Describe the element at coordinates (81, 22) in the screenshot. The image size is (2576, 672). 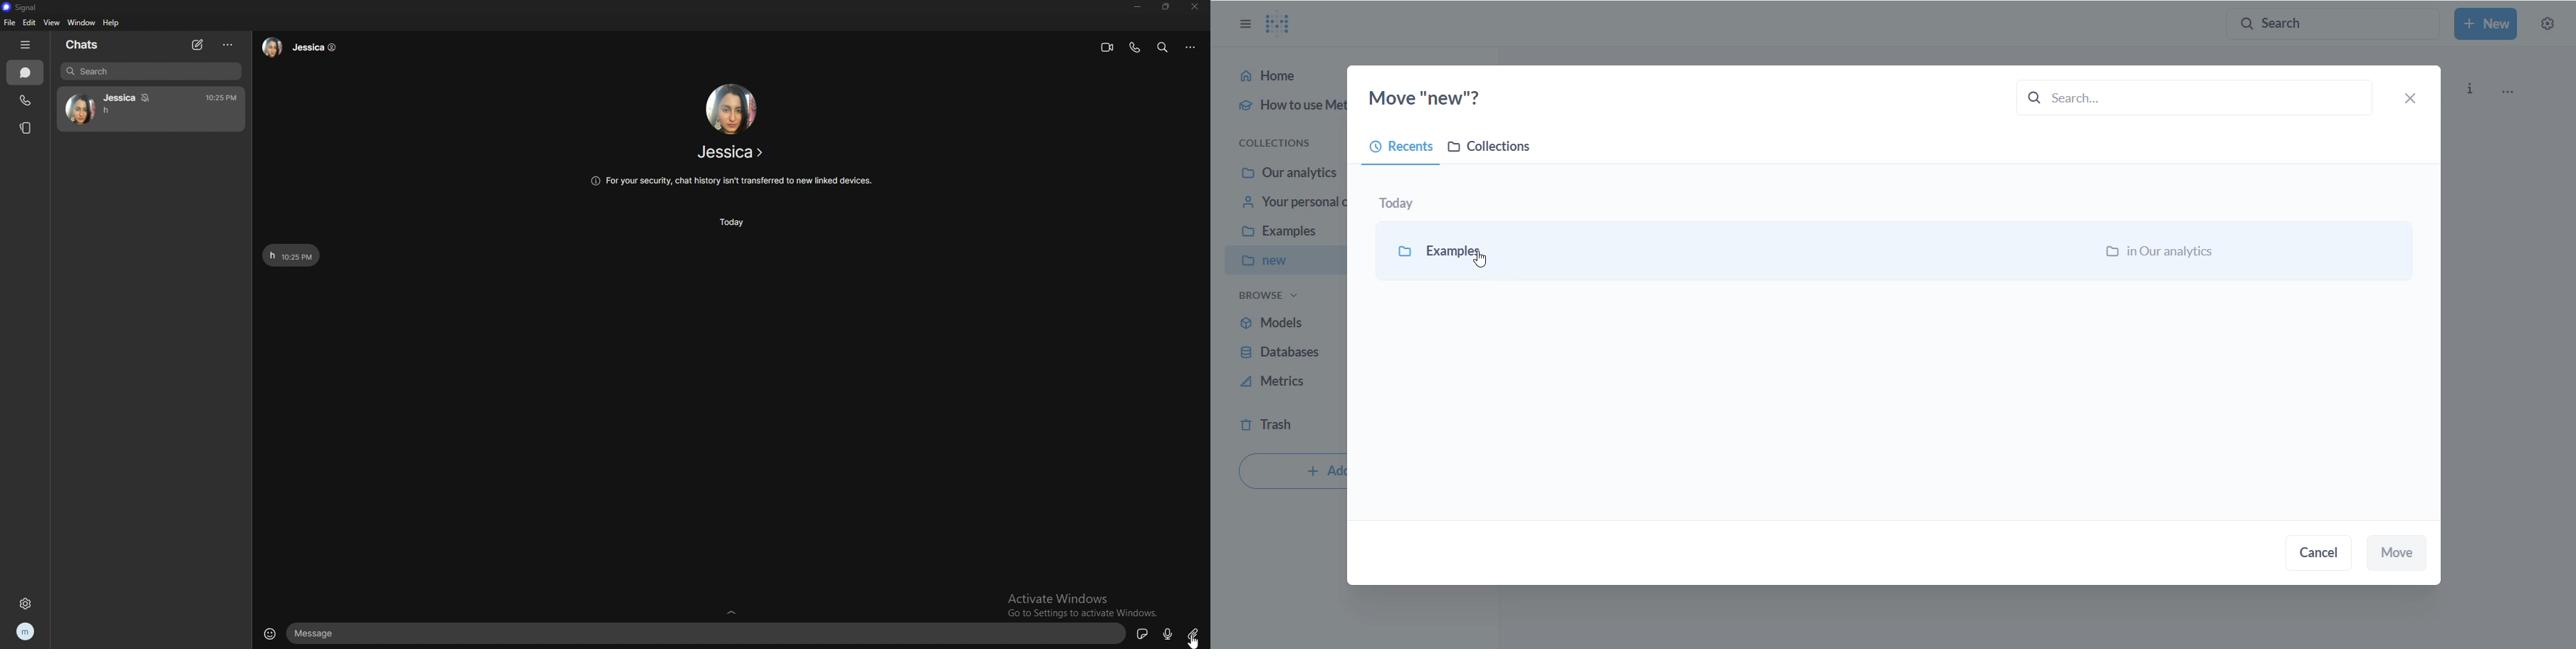
I see `window` at that location.